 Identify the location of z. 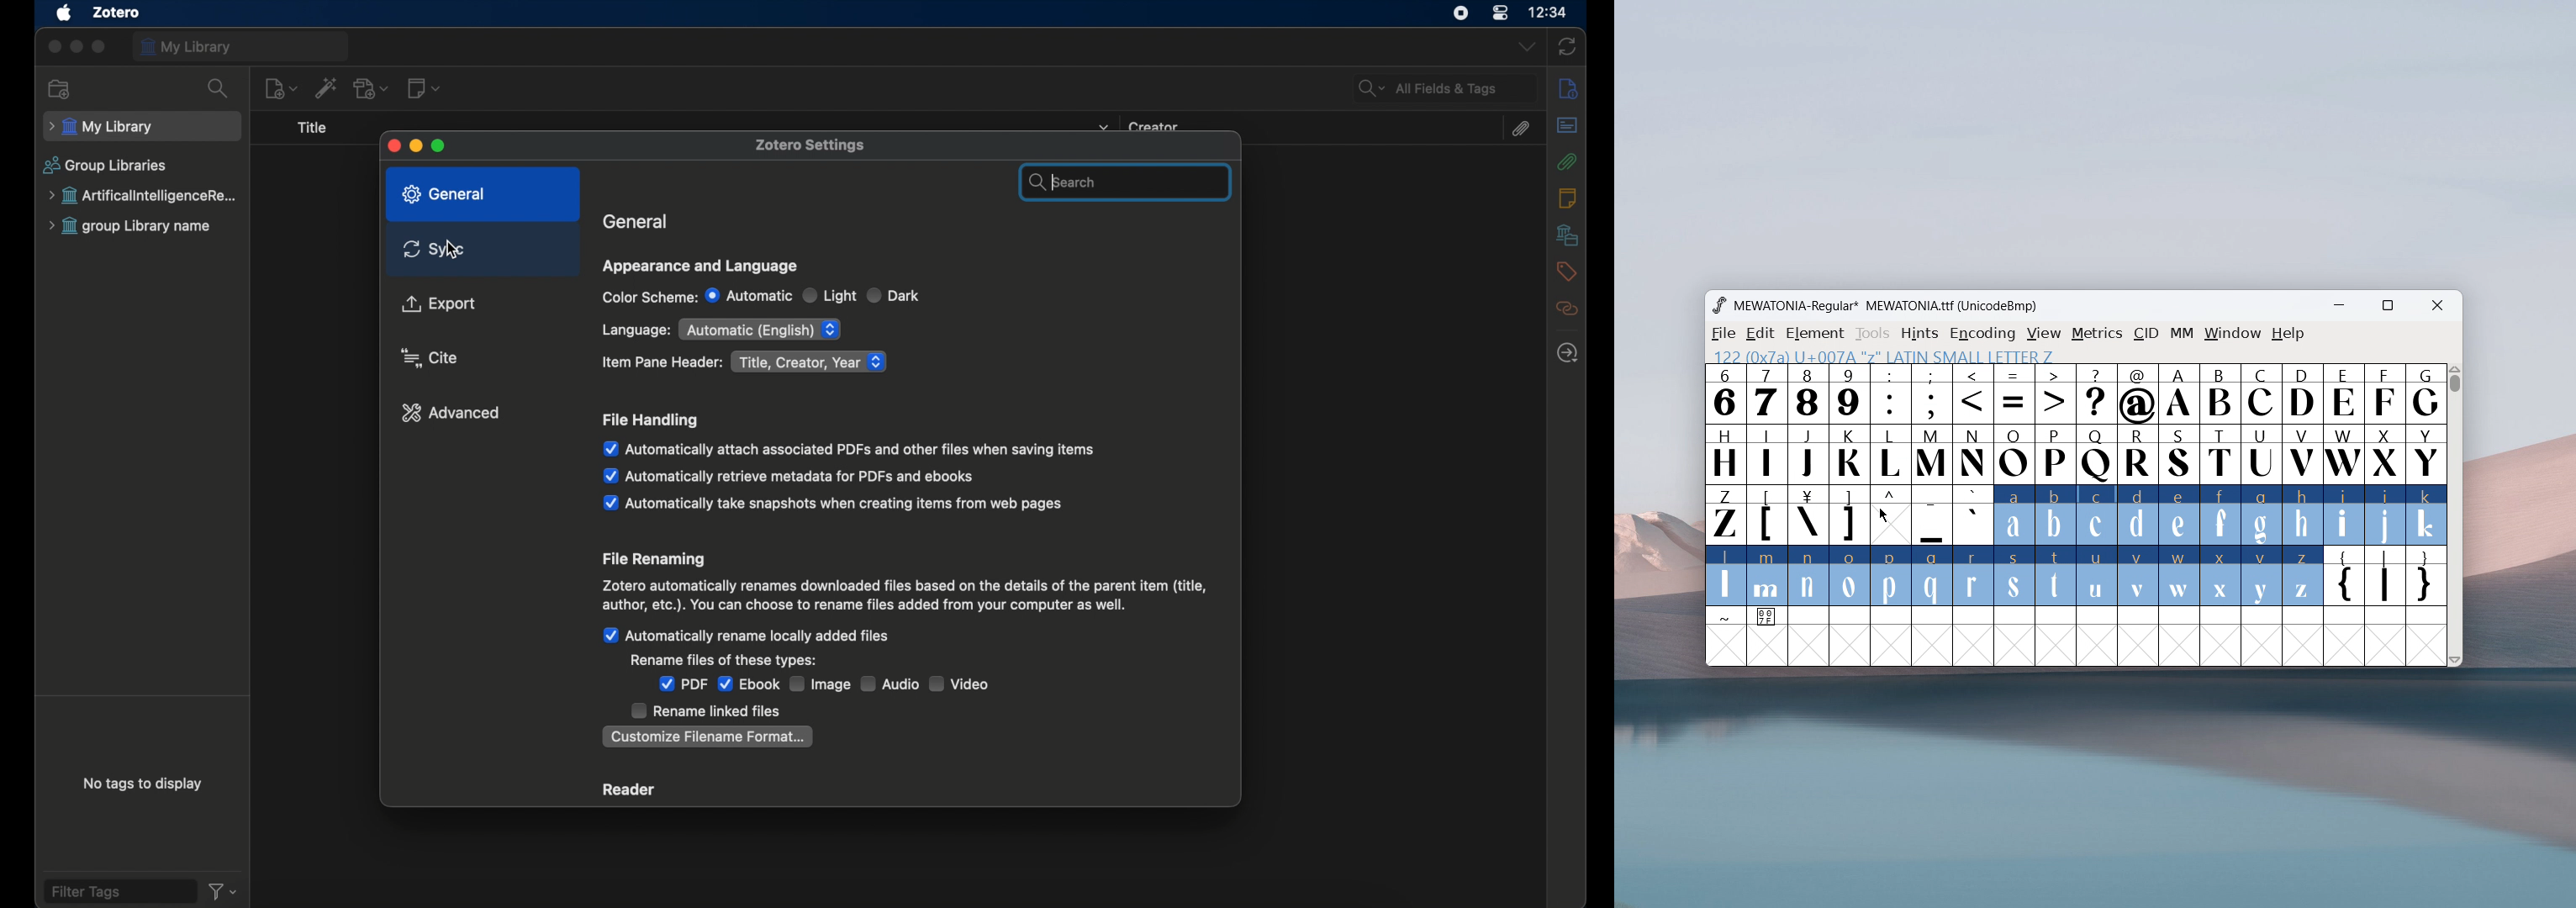
(2304, 576).